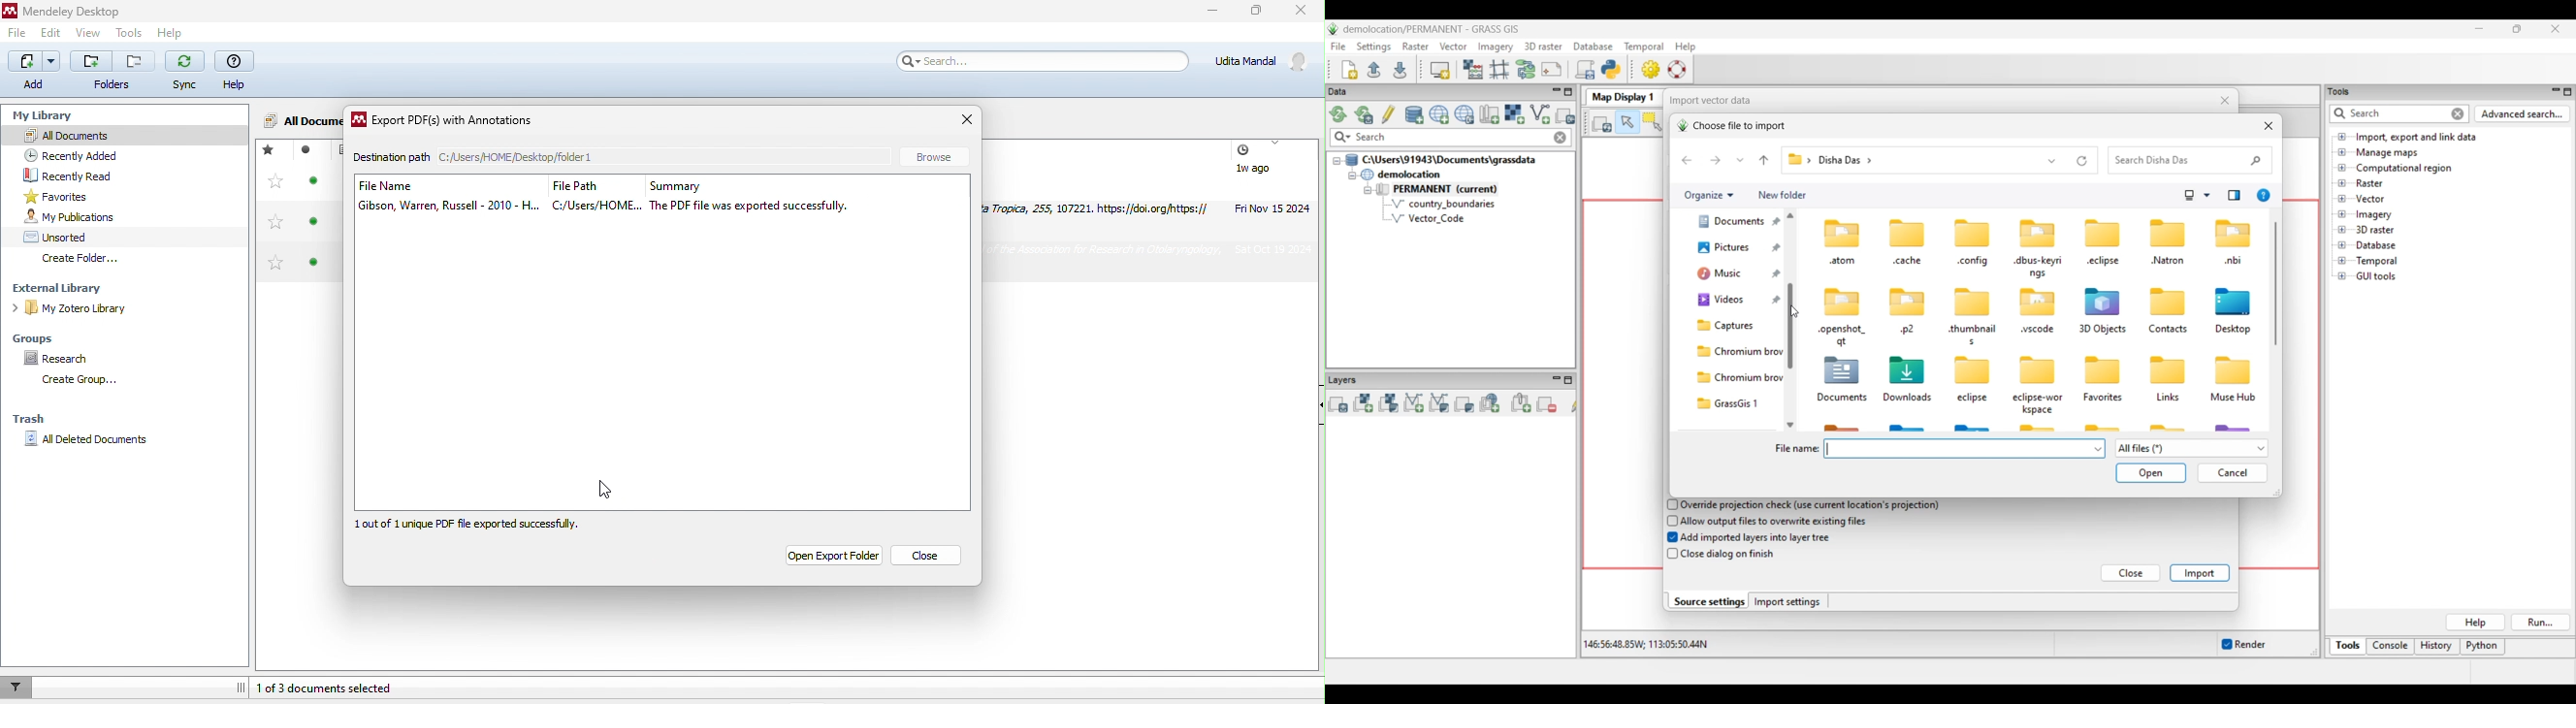 The width and height of the screenshot is (2576, 728). Describe the element at coordinates (447, 123) in the screenshot. I see `export pdf with annotations` at that location.